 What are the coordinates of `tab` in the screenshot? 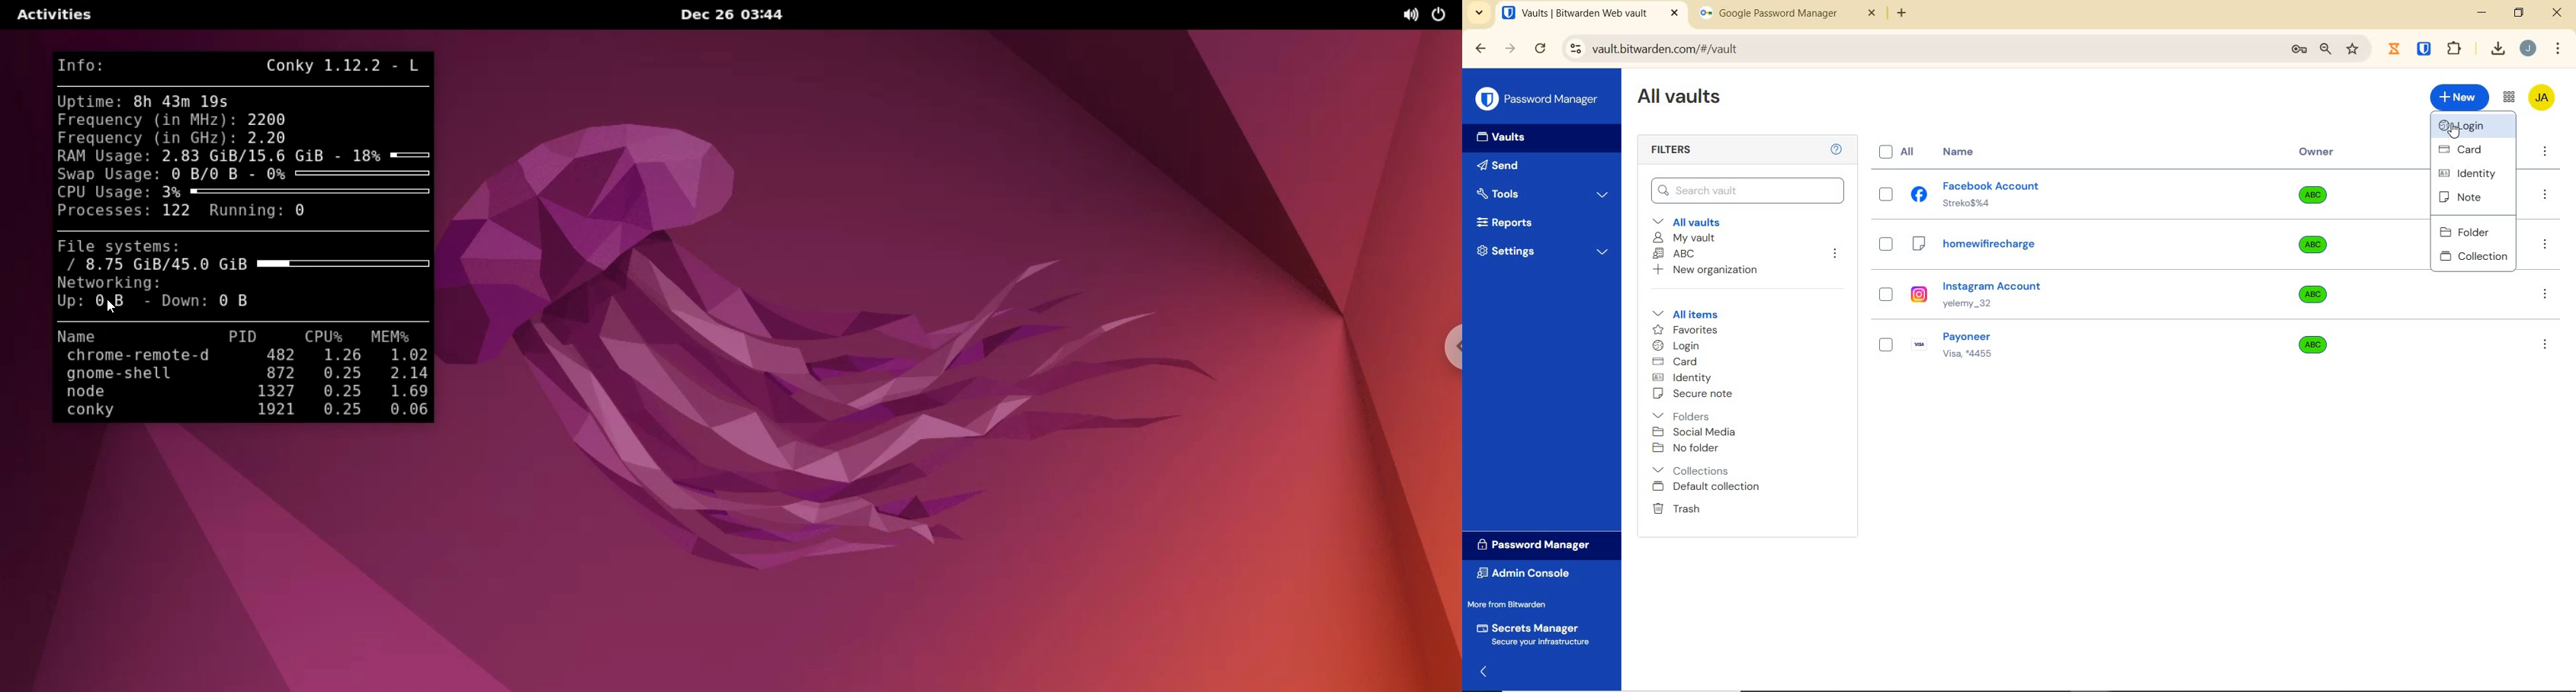 It's located at (1788, 16).